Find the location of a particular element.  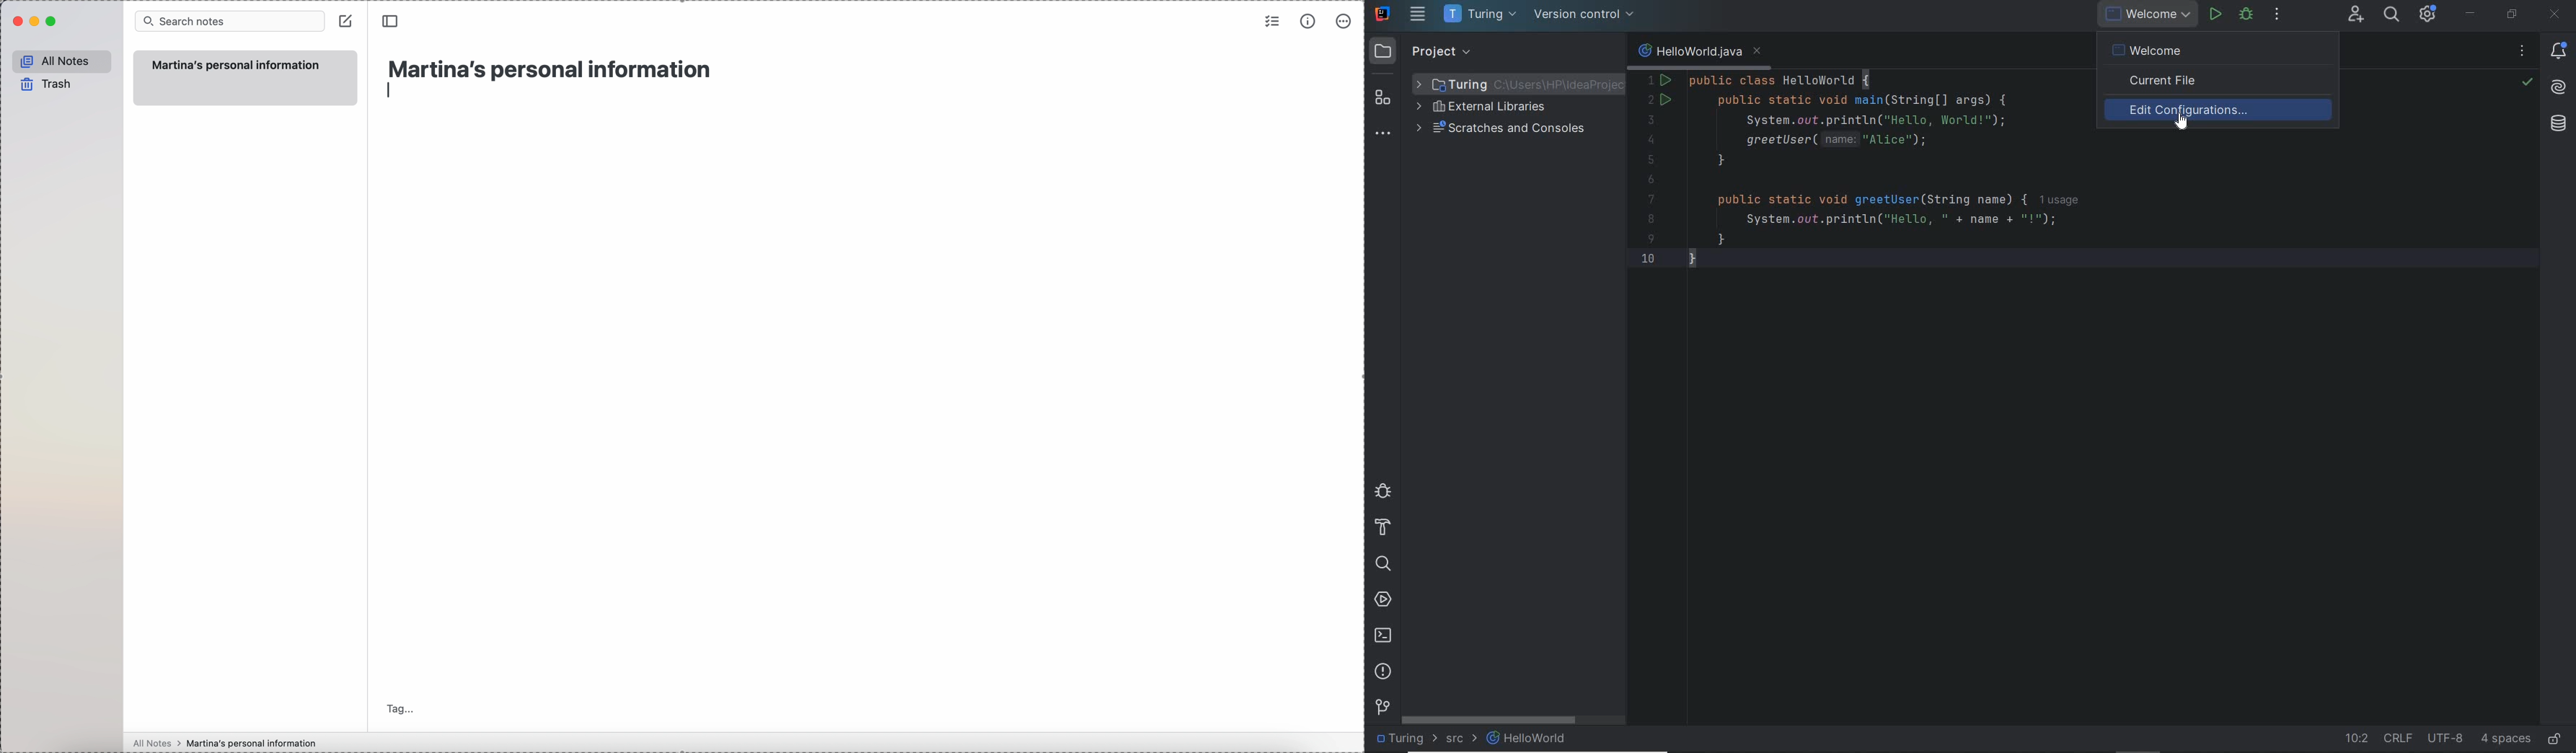

structure is located at coordinates (1383, 98).